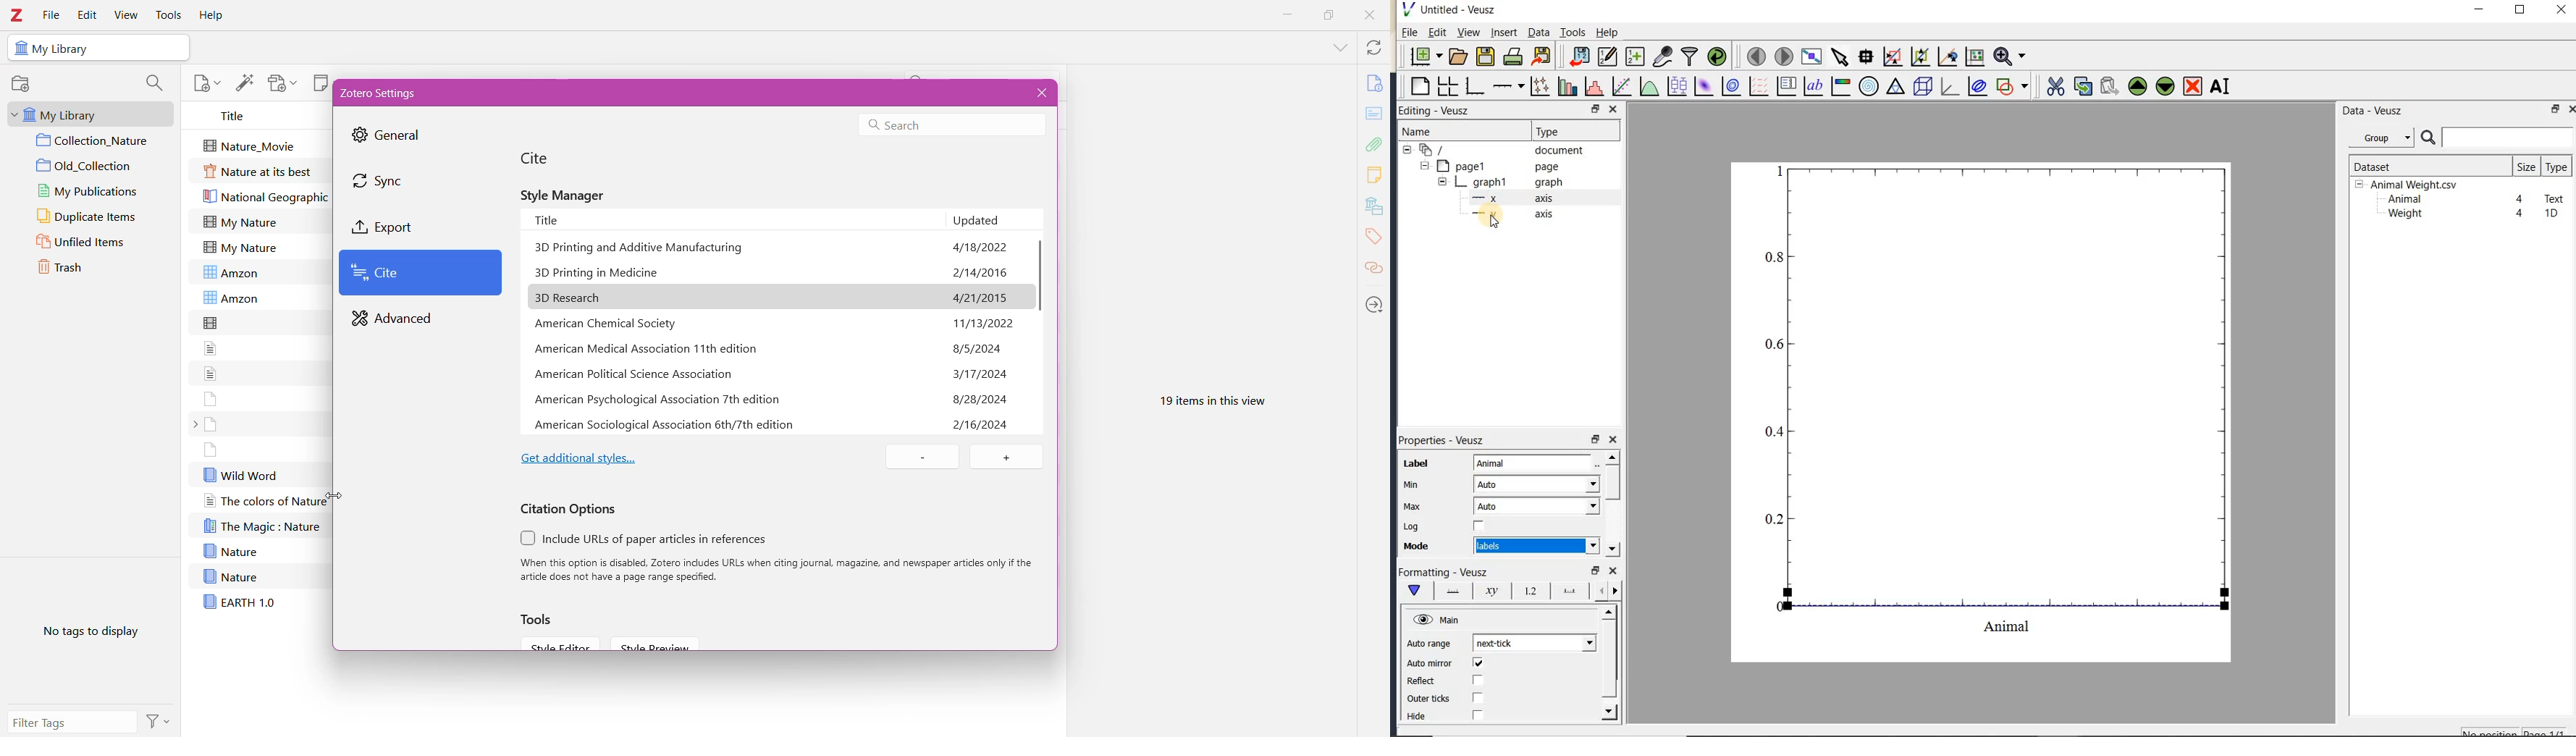 Image resolution: width=2576 pixels, height=756 pixels. Describe the element at coordinates (981, 400) in the screenshot. I see `2/16/2024` at that location.